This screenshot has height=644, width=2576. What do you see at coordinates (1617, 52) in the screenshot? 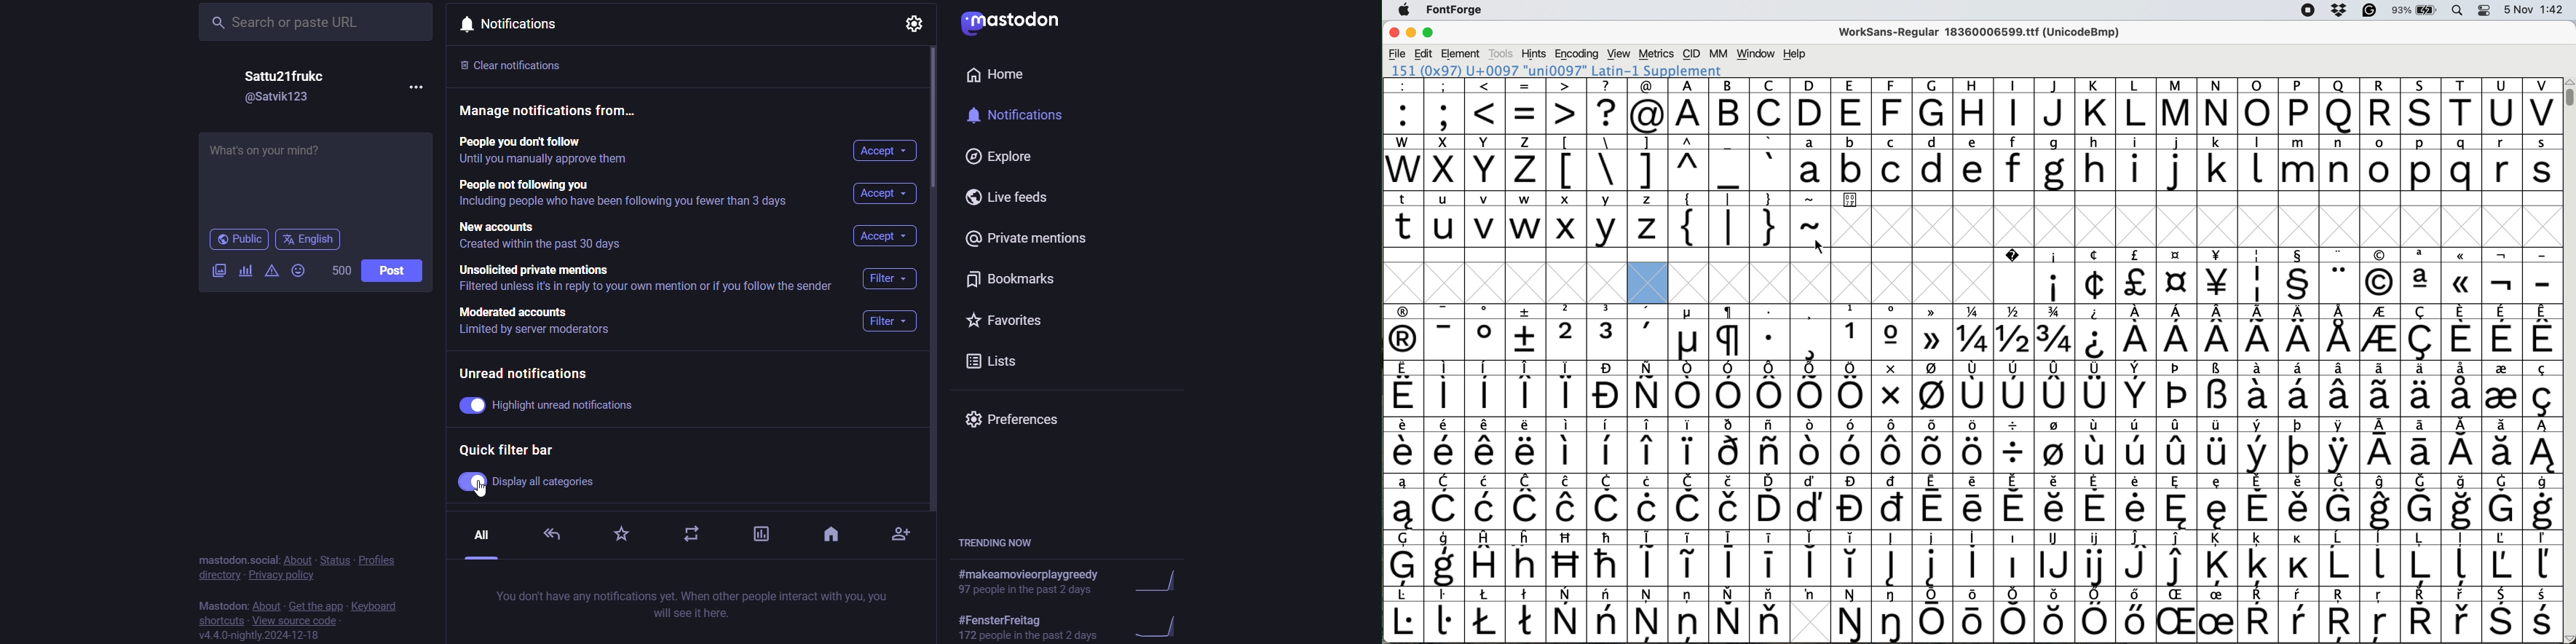
I see `view` at bounding box center [1617, 52].